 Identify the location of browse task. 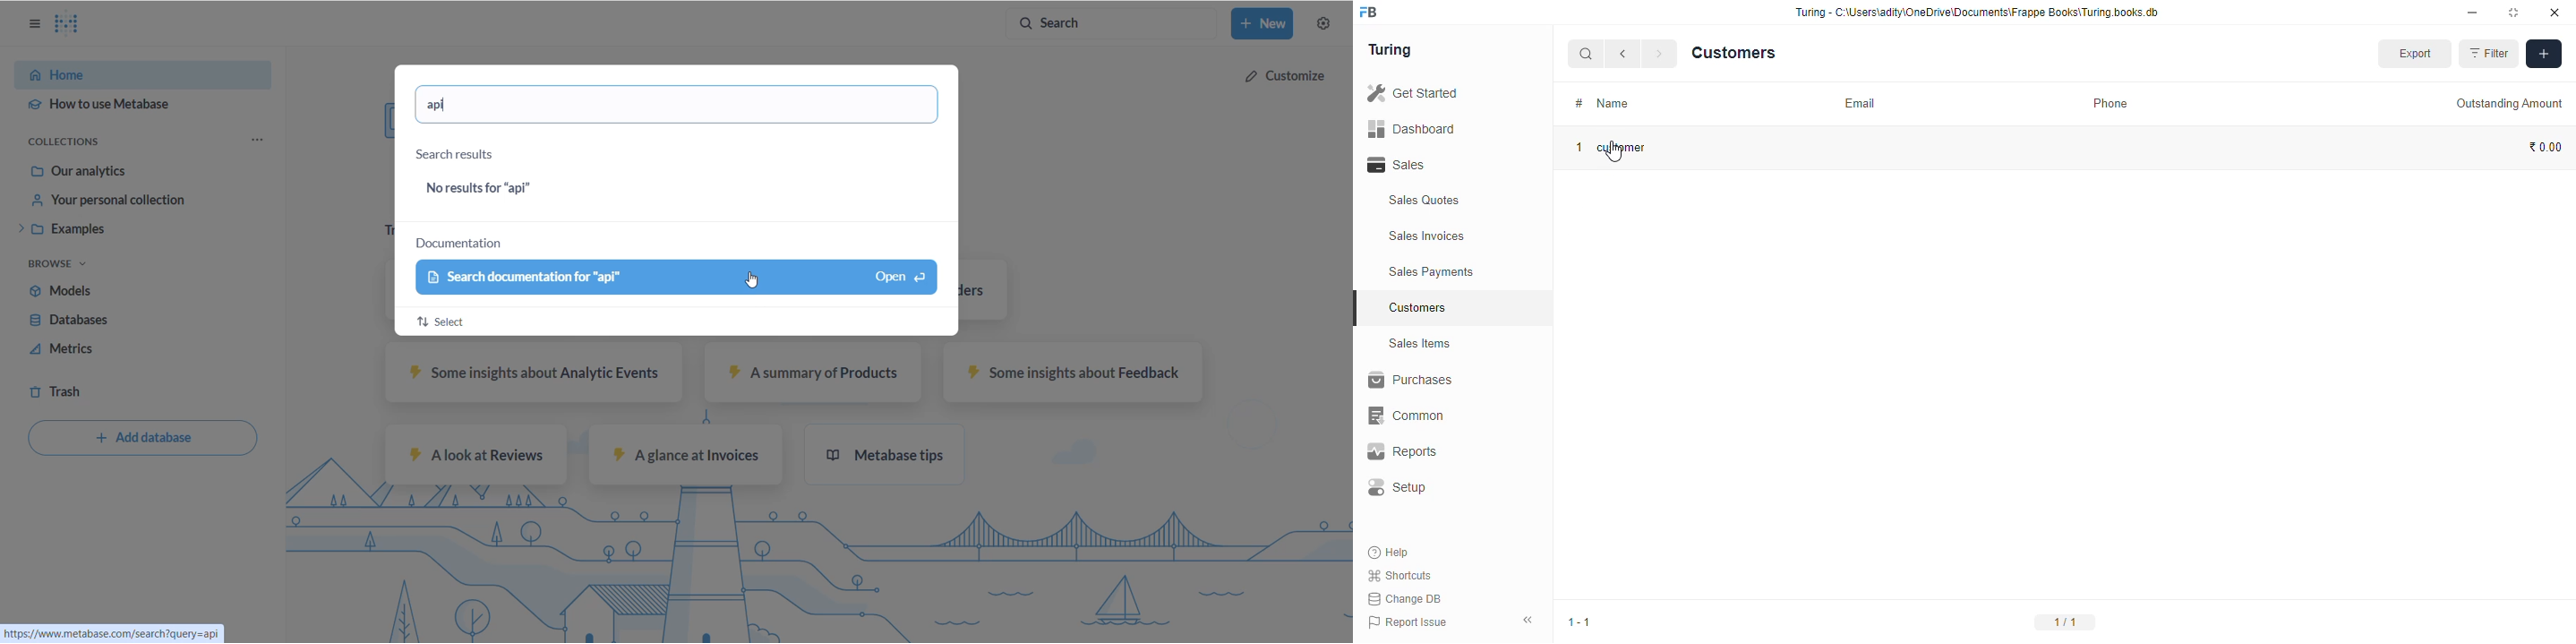
(61, 263).